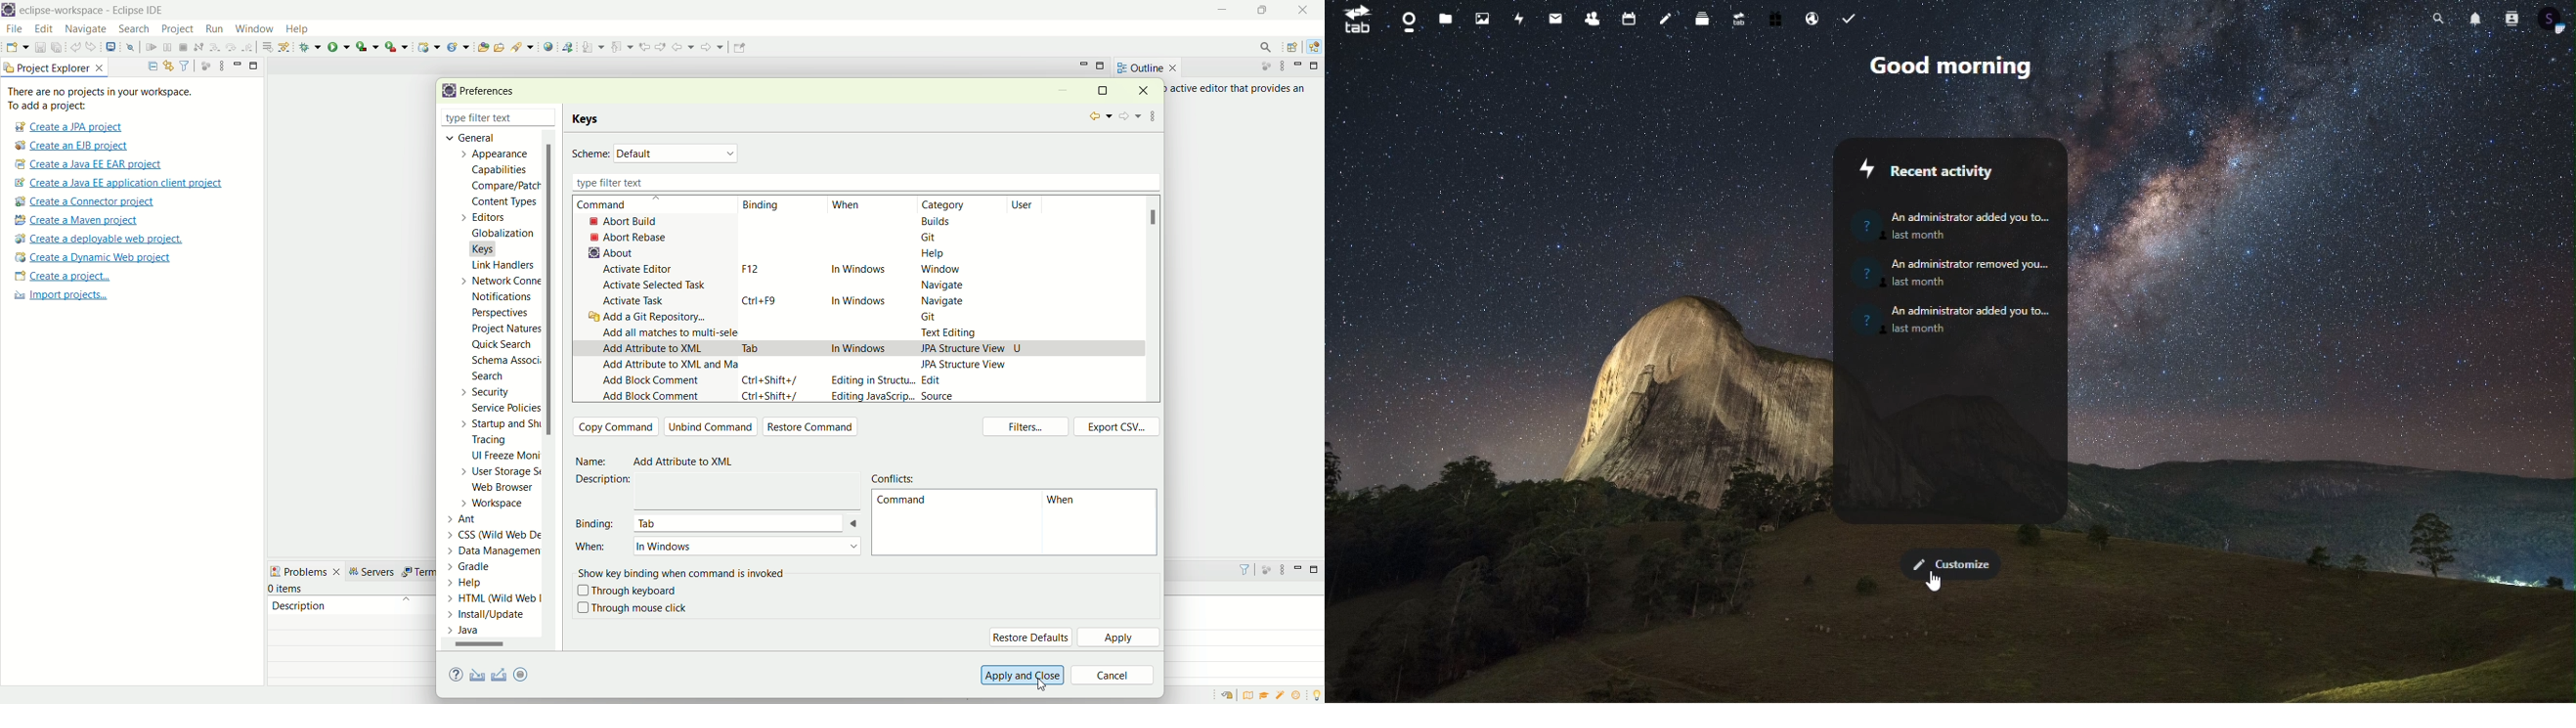 The image size is (2576, 728). Describe the element at coordinates (1959, 321) in the screenshot. I see `An administrator added you to, last month` at that location.